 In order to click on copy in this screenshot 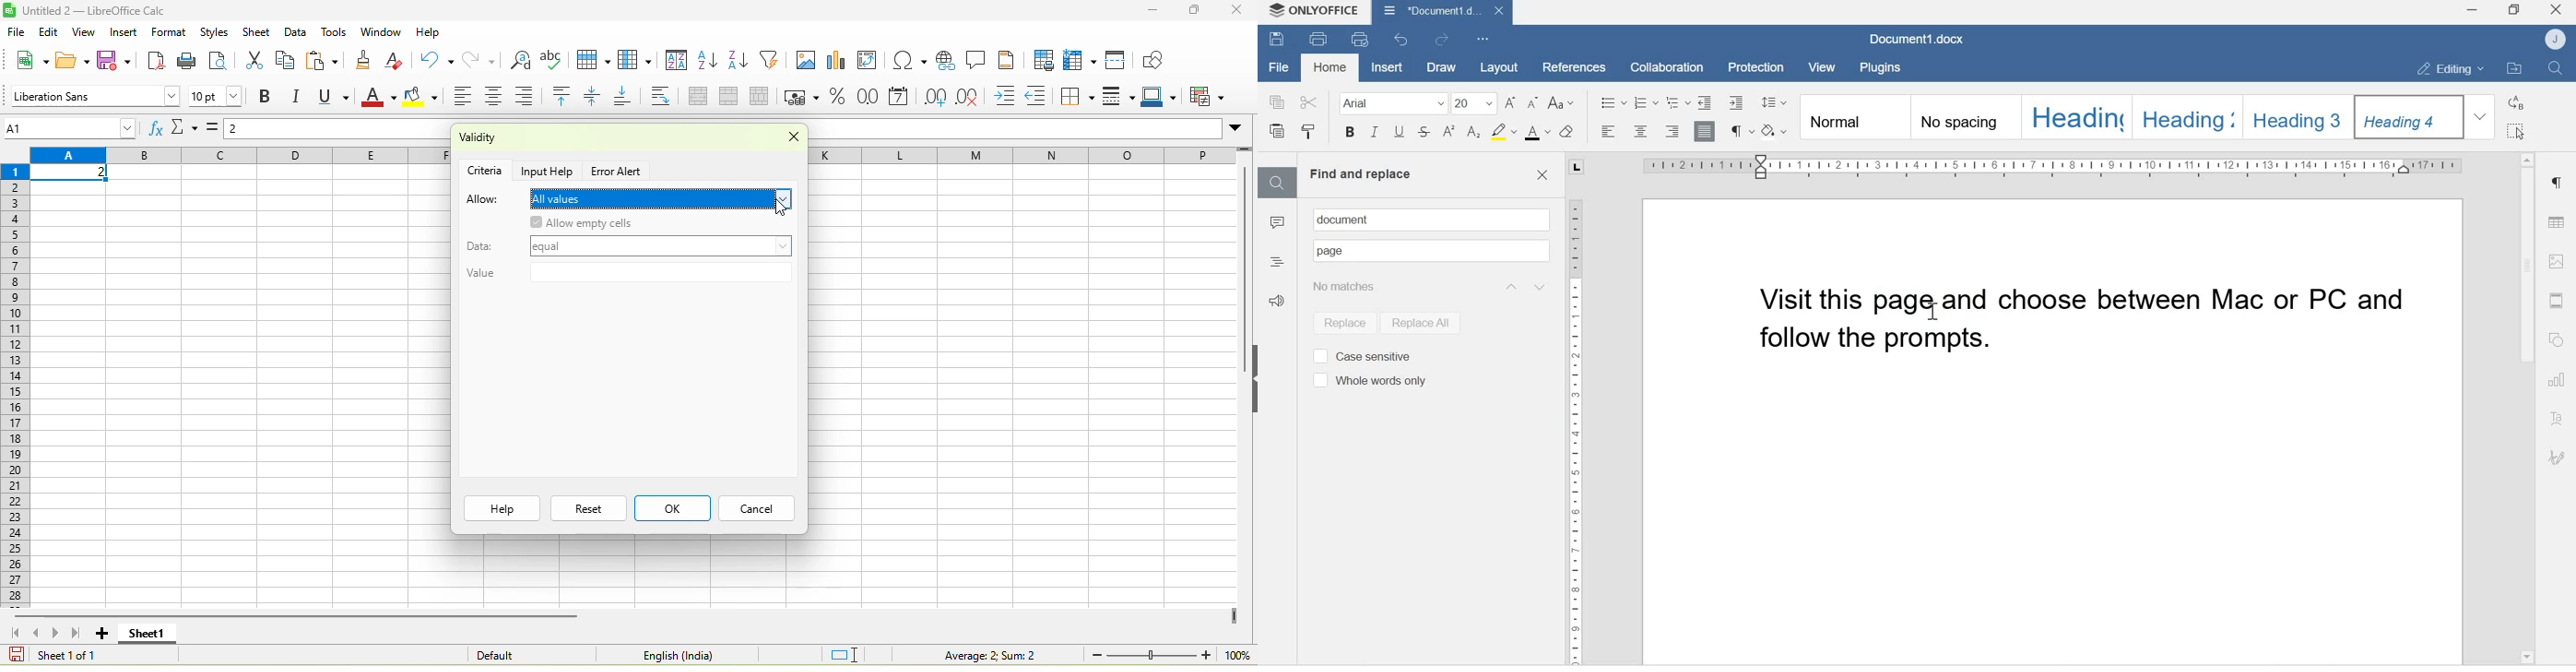, I will do `click(286, 60)`.